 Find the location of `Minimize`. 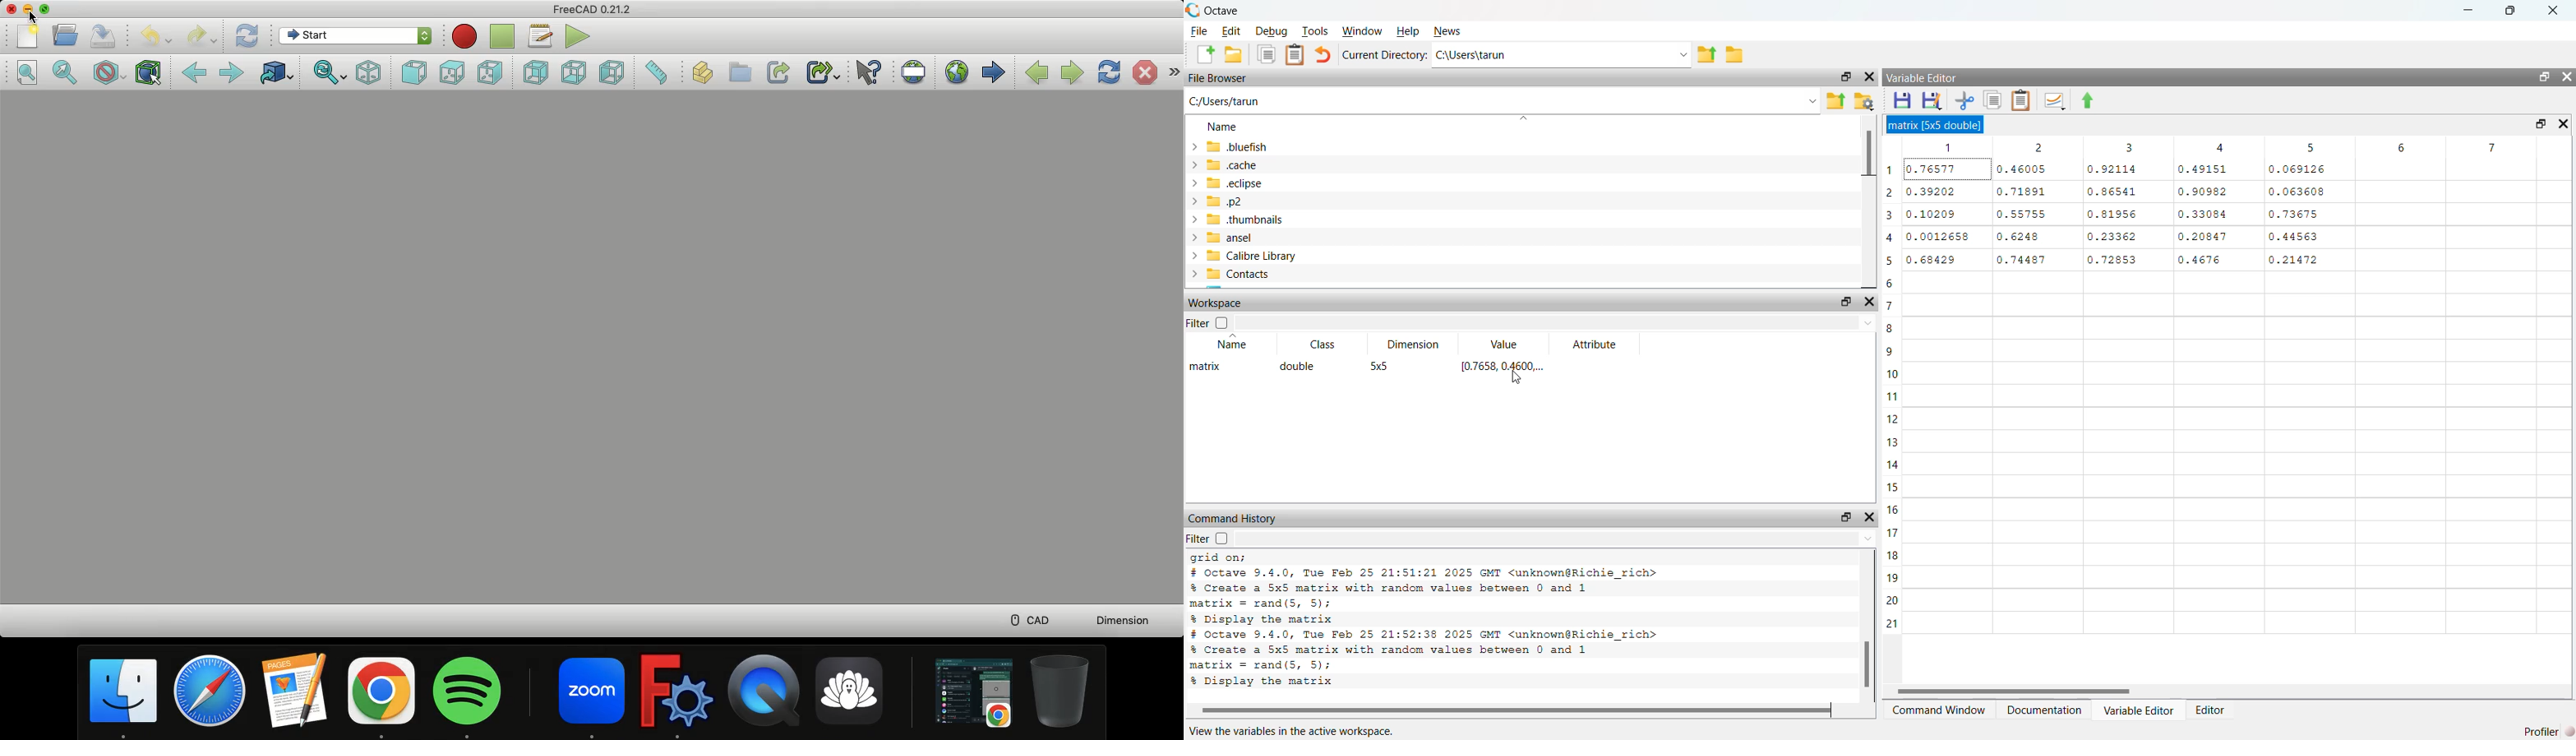

Minimize is located at coordinates (29, 8).